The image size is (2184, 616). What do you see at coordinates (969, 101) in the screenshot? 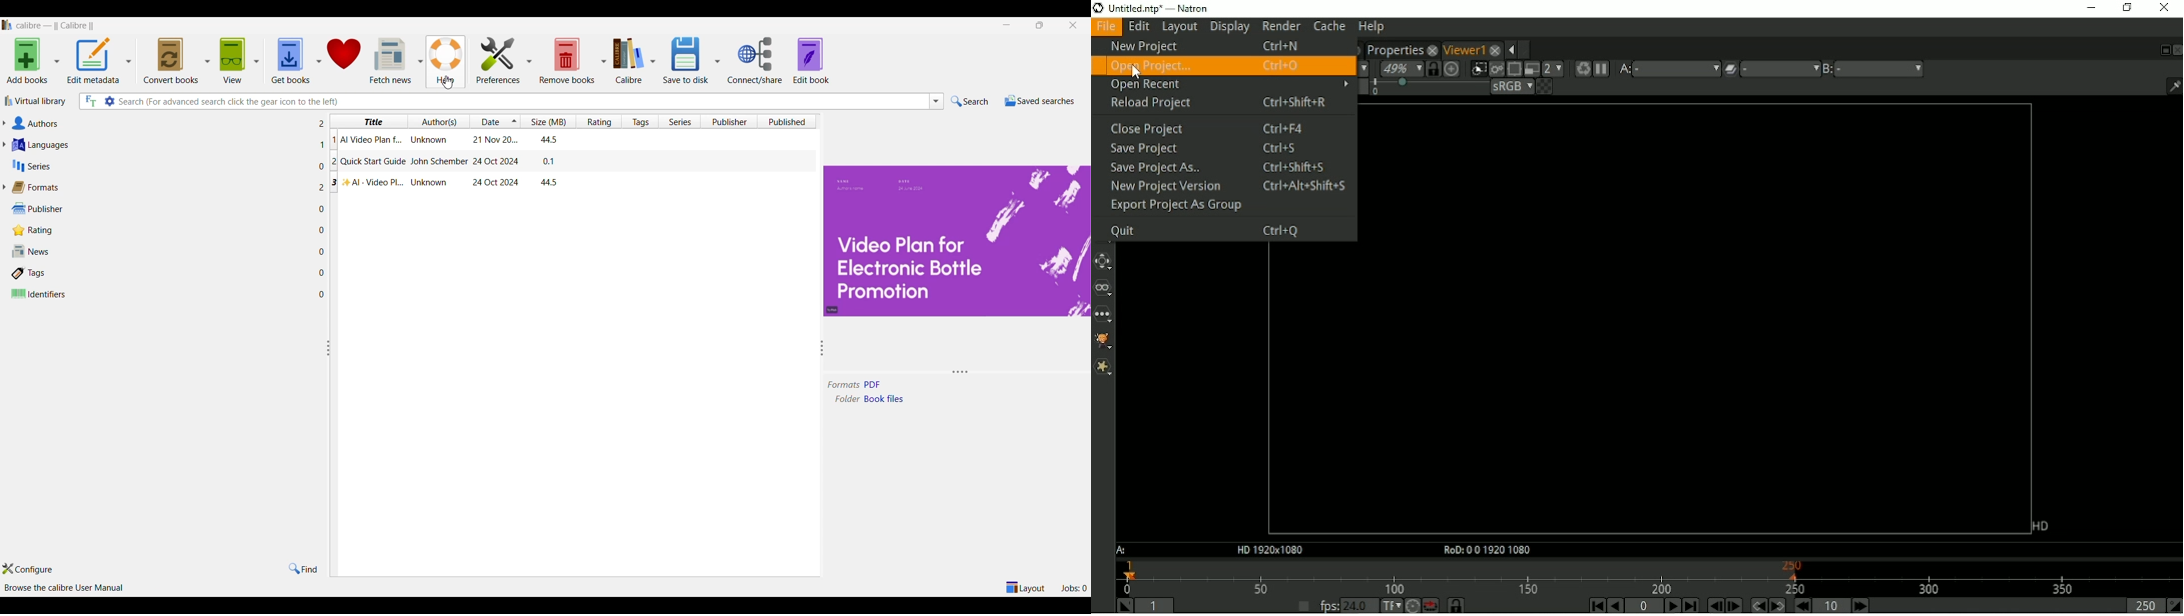
I see `Search` at bounding box center [969, 101].